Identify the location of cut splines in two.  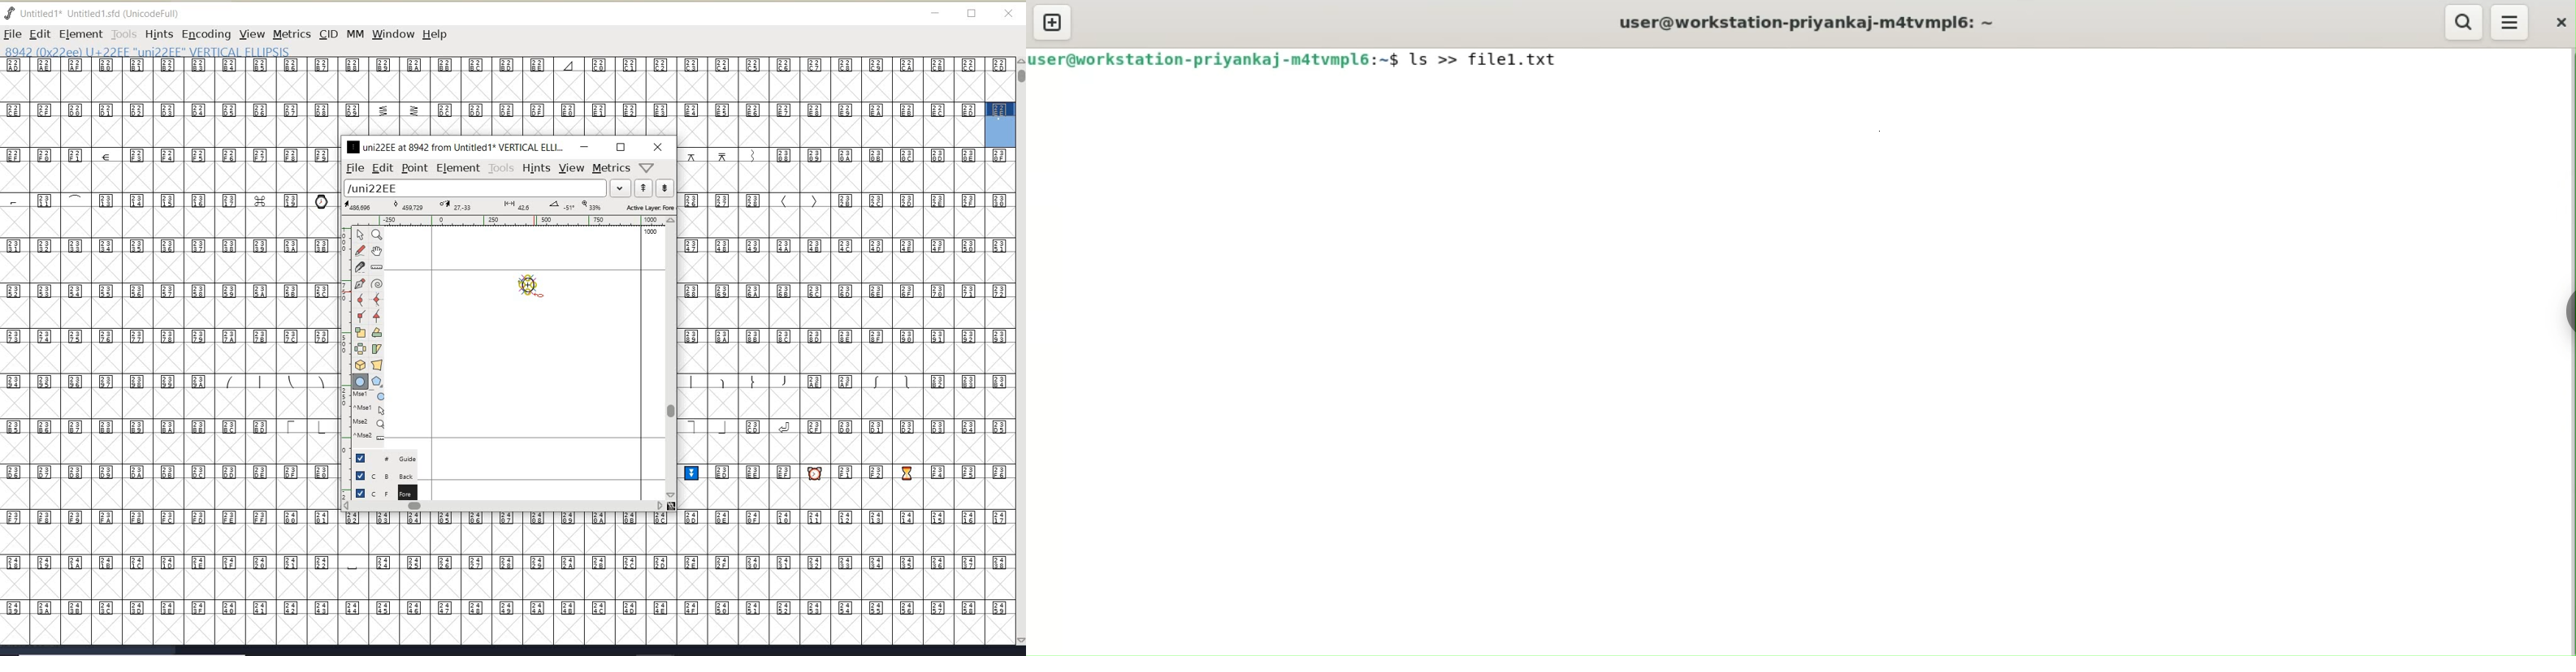
(360, 266).